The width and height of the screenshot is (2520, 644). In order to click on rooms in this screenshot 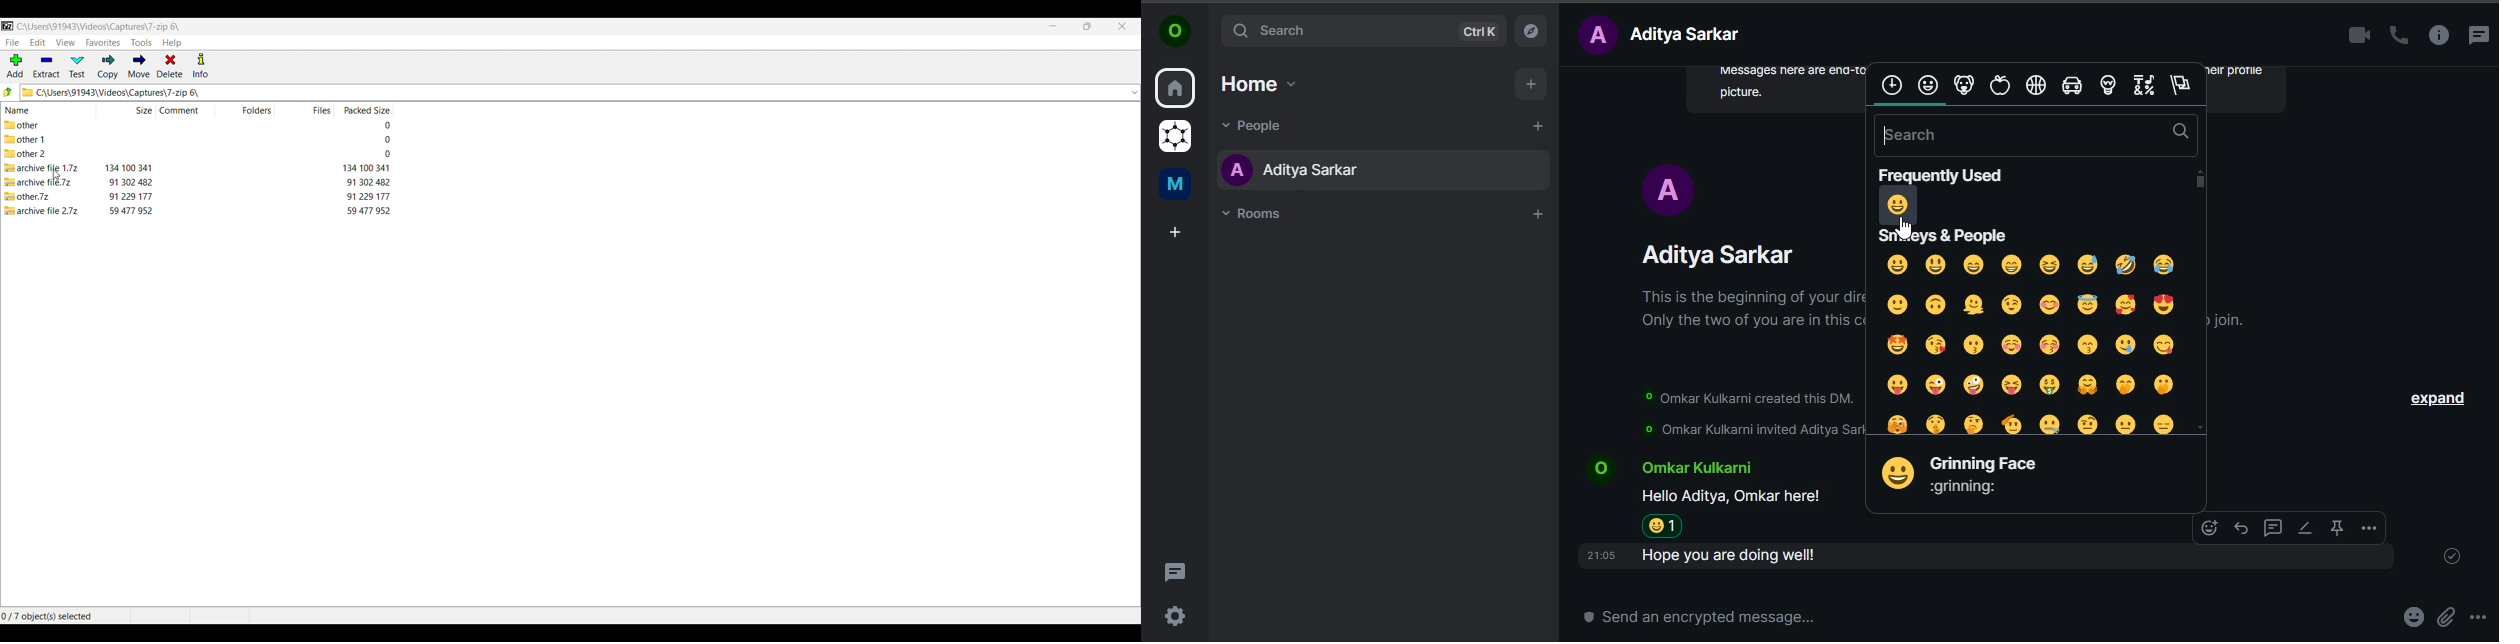, I will do `click(1255, 214)`.